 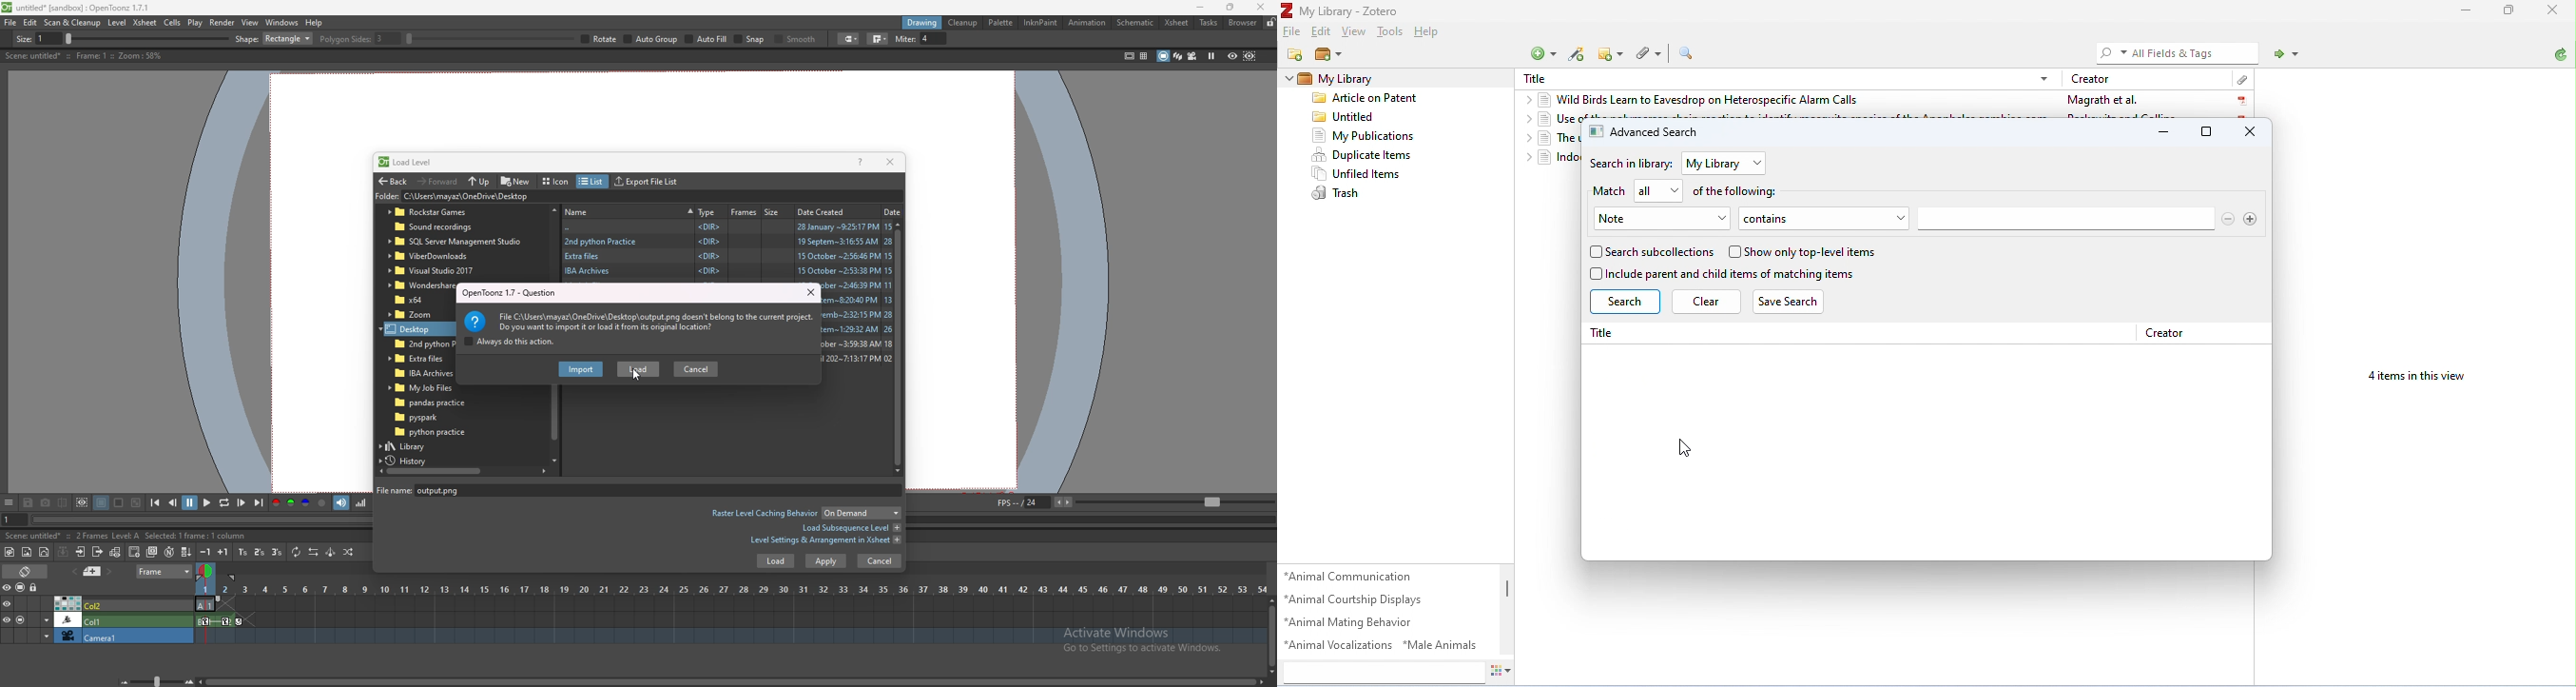 I want to click on drop-down, so click(x=1526, y=120).